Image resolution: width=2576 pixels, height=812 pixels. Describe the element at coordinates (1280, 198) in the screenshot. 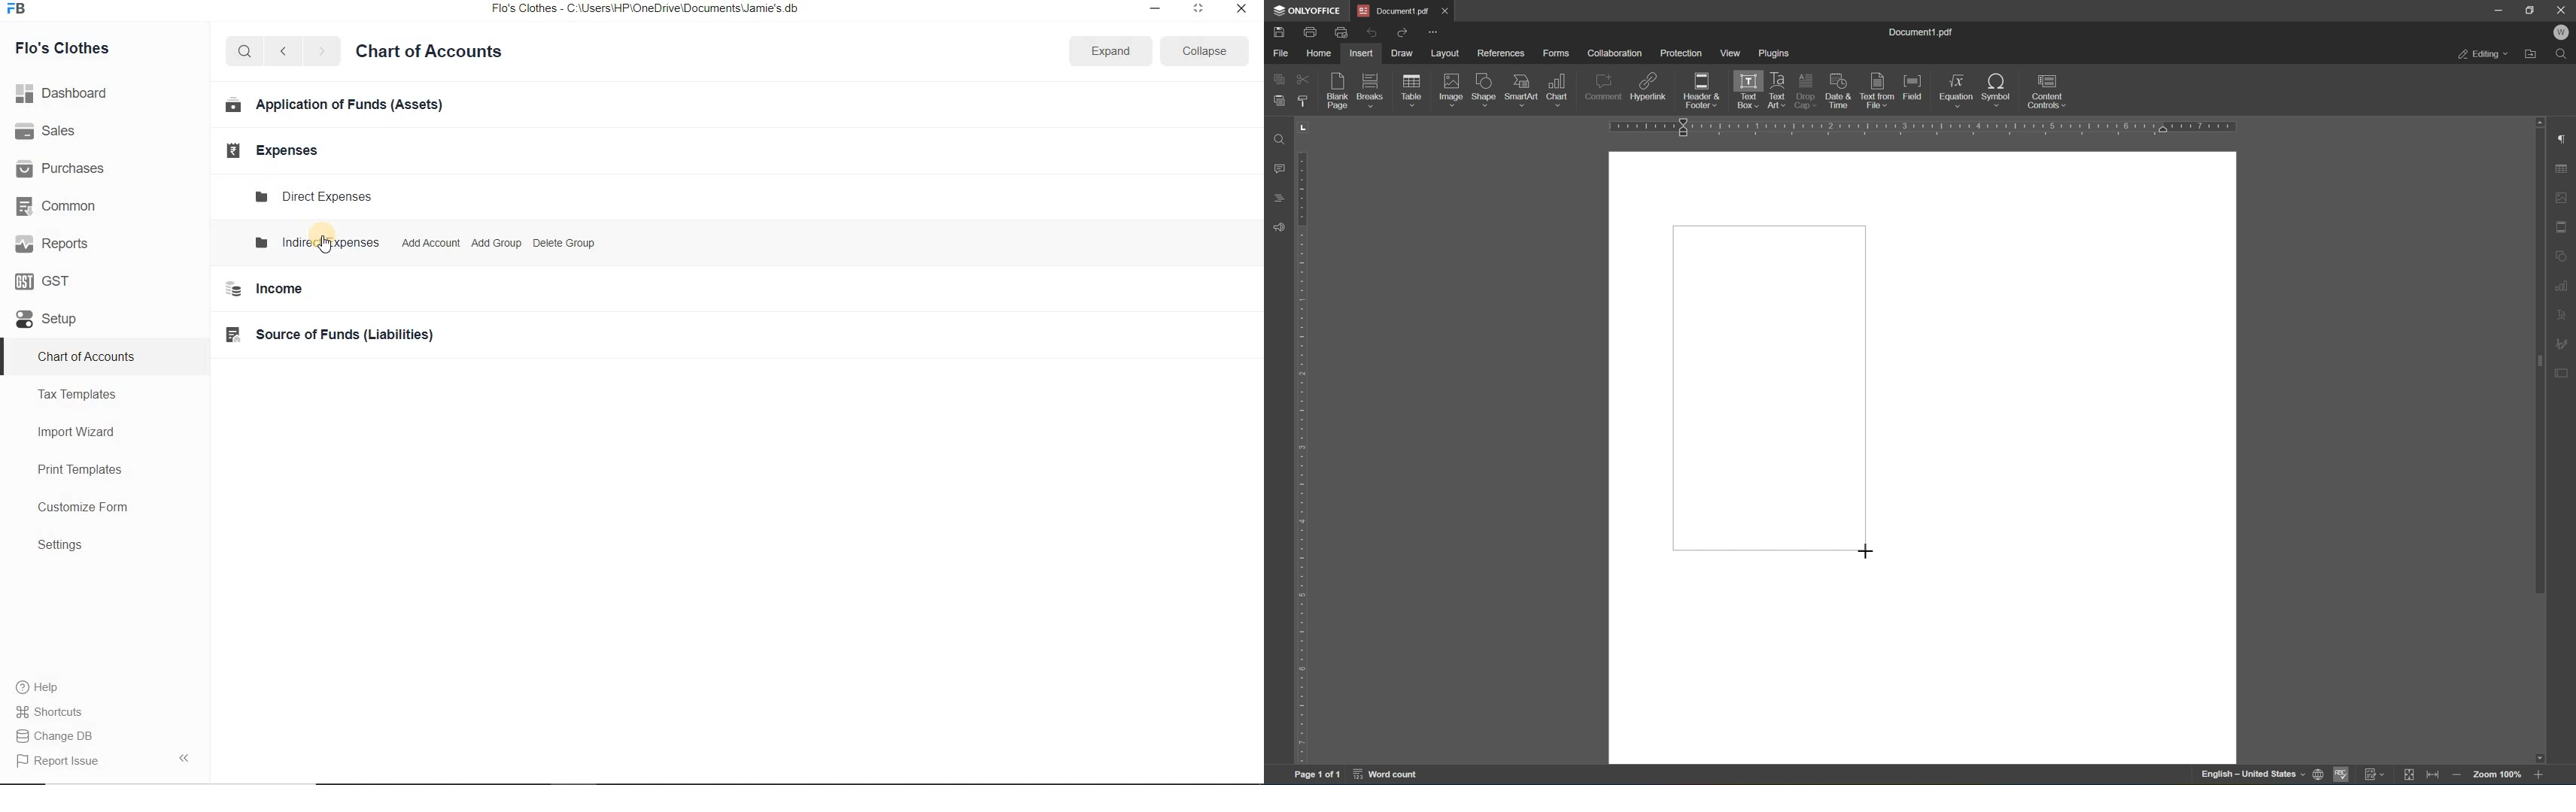

I see `Headings` at that location.